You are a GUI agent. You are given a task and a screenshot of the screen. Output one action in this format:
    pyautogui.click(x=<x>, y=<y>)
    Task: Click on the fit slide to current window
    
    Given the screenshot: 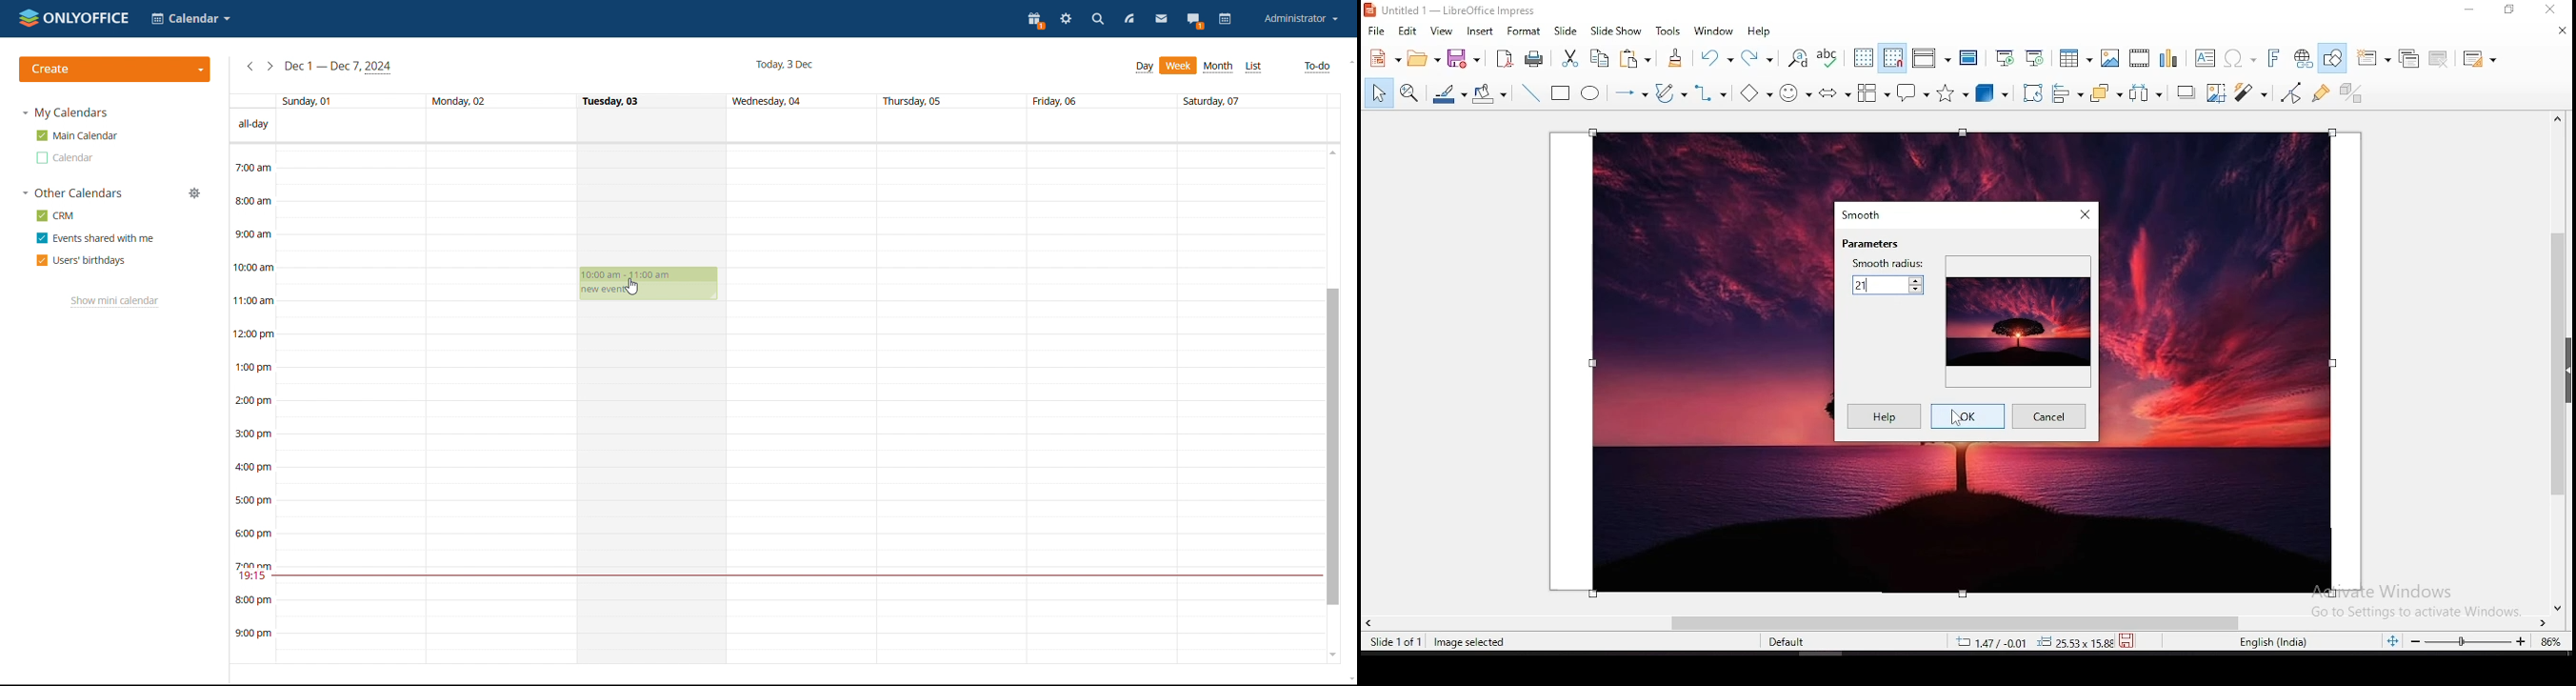 What is the action you would take?
    pyautogui.click(x=2395, y=641)
    